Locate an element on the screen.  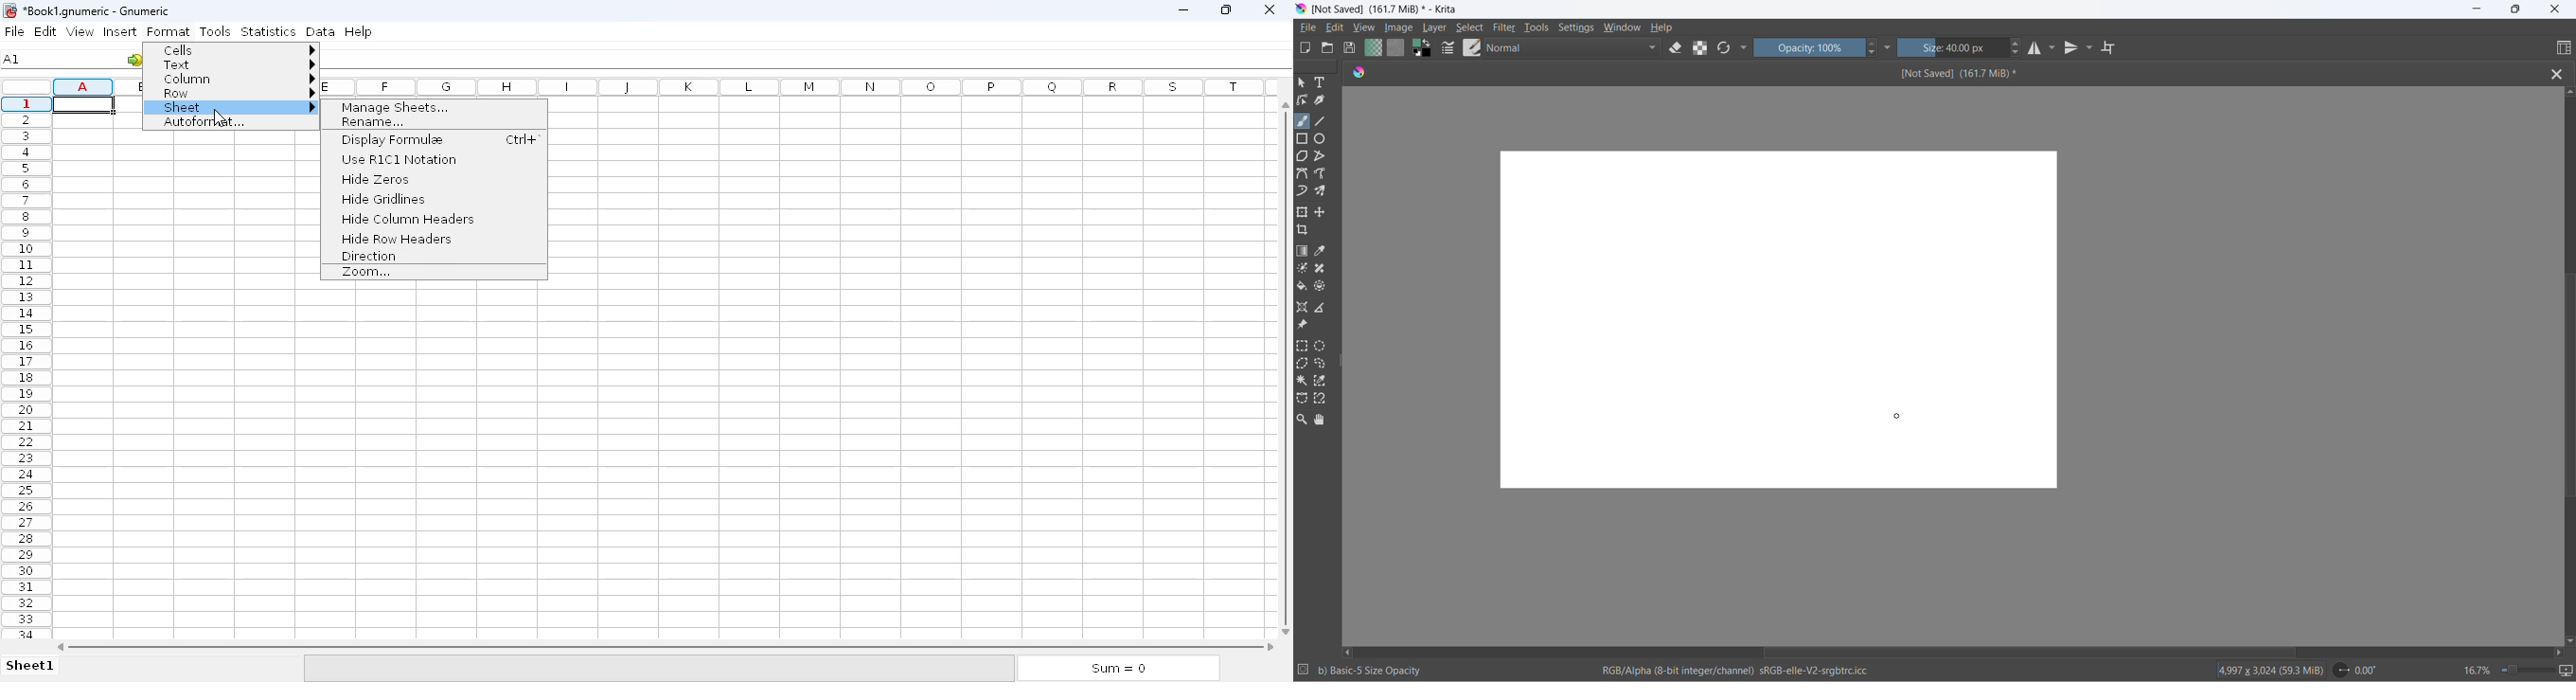
line tool is located at coordinates (1323, 119).